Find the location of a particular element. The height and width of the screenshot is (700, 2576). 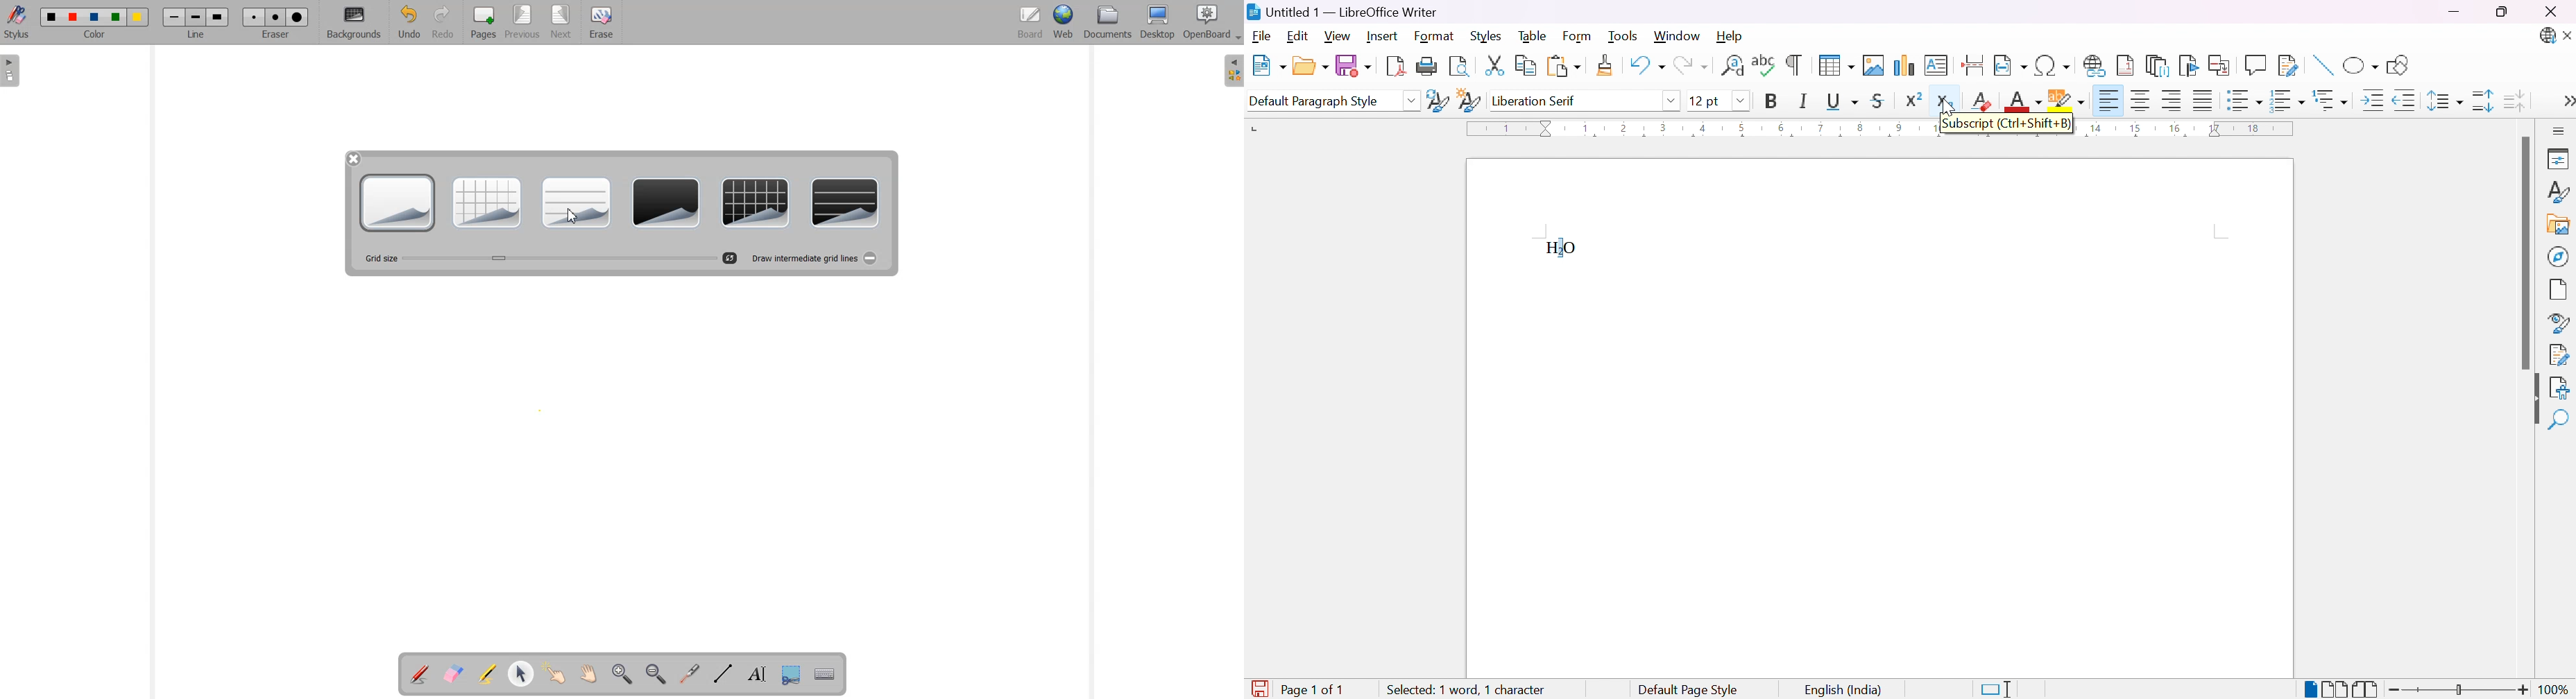

Insert bookmark is located at coordinates (2190, 65).